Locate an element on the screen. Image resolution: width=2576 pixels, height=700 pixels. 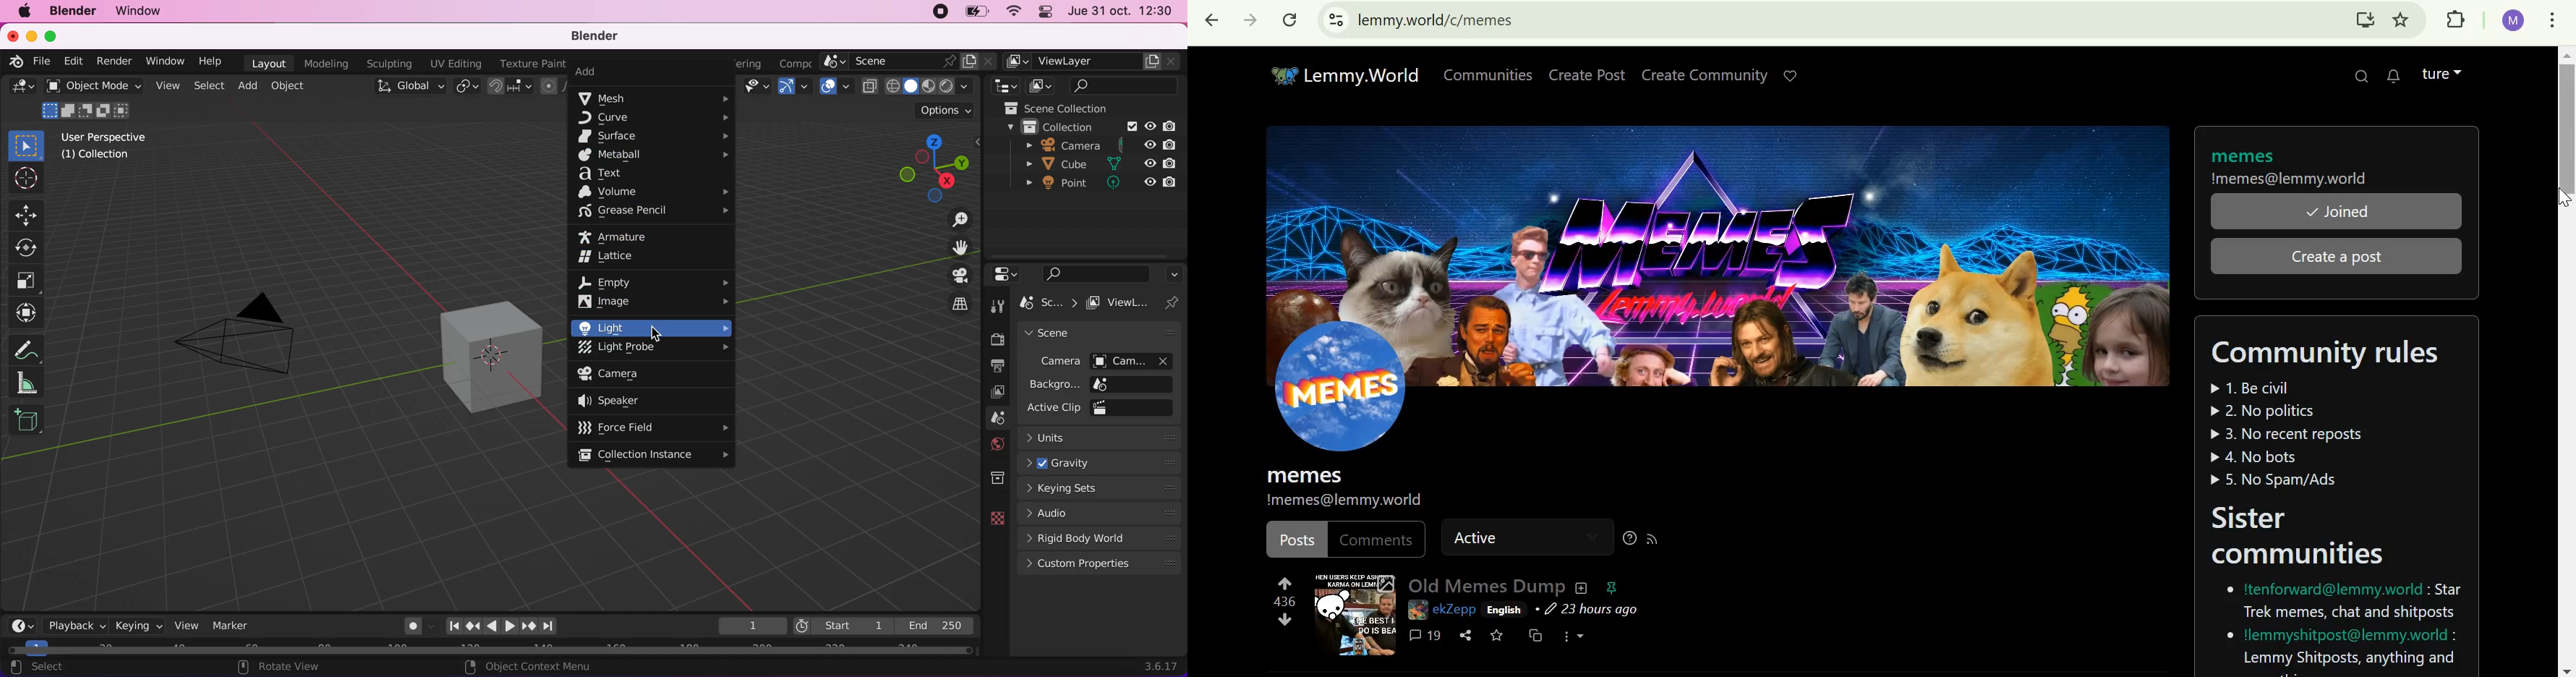
view site information is located at coordinates (1334, 22).